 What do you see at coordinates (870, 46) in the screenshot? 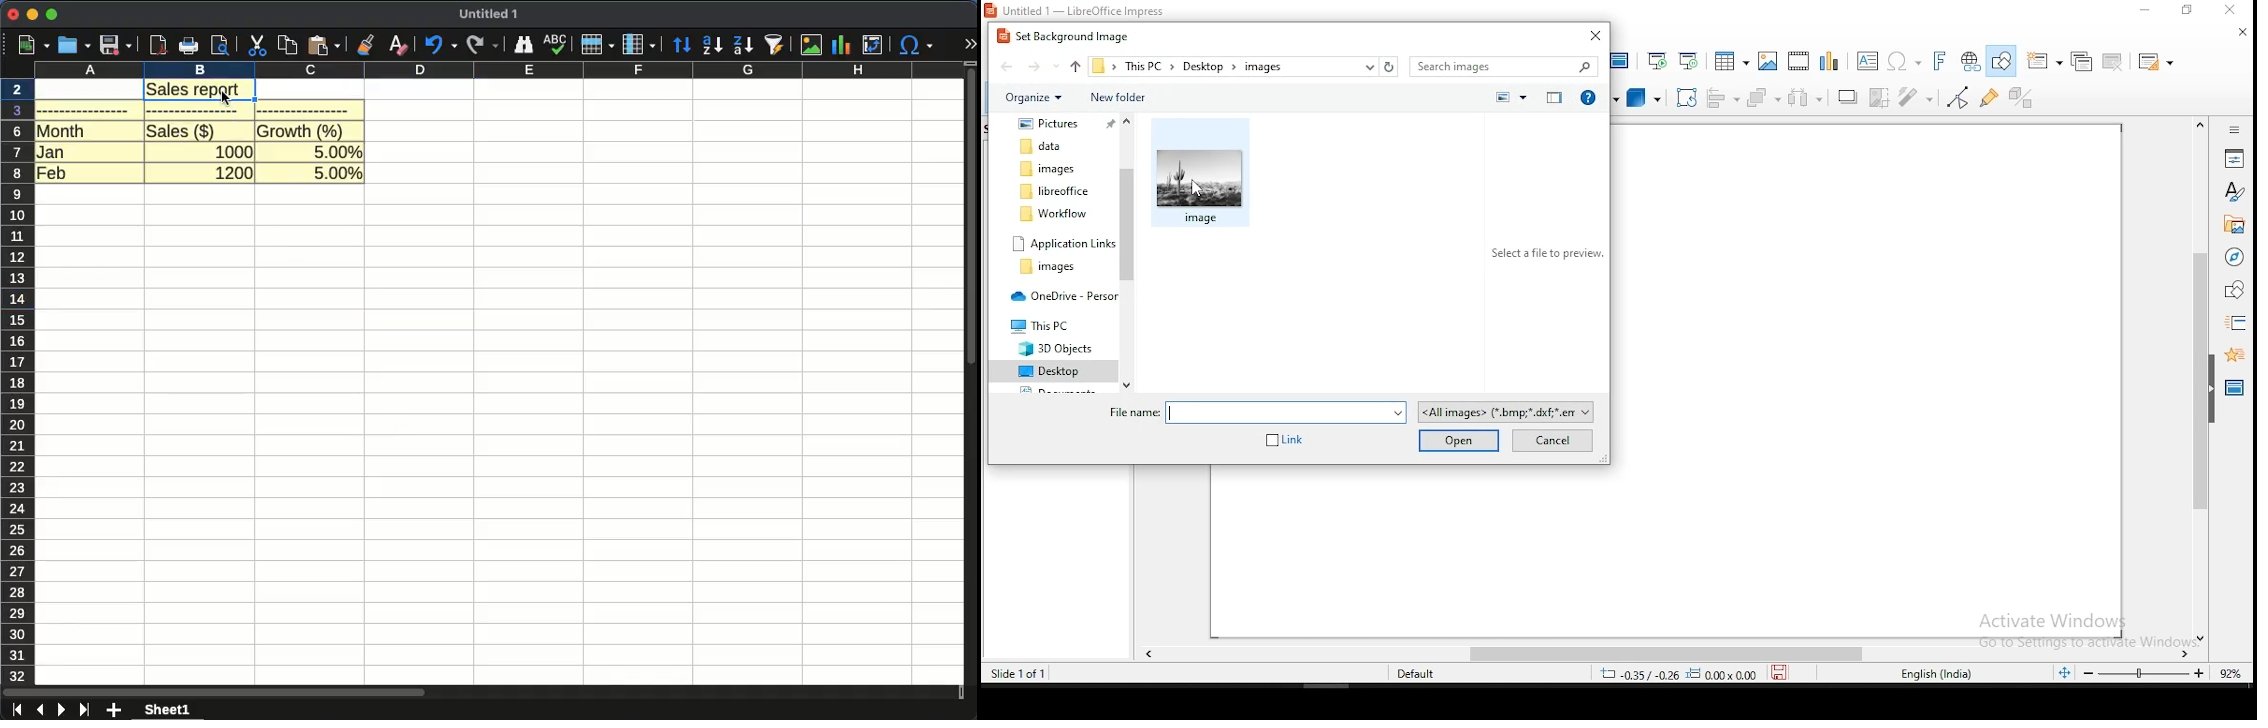
I see `pivot table` at bounding box center [870, 46].